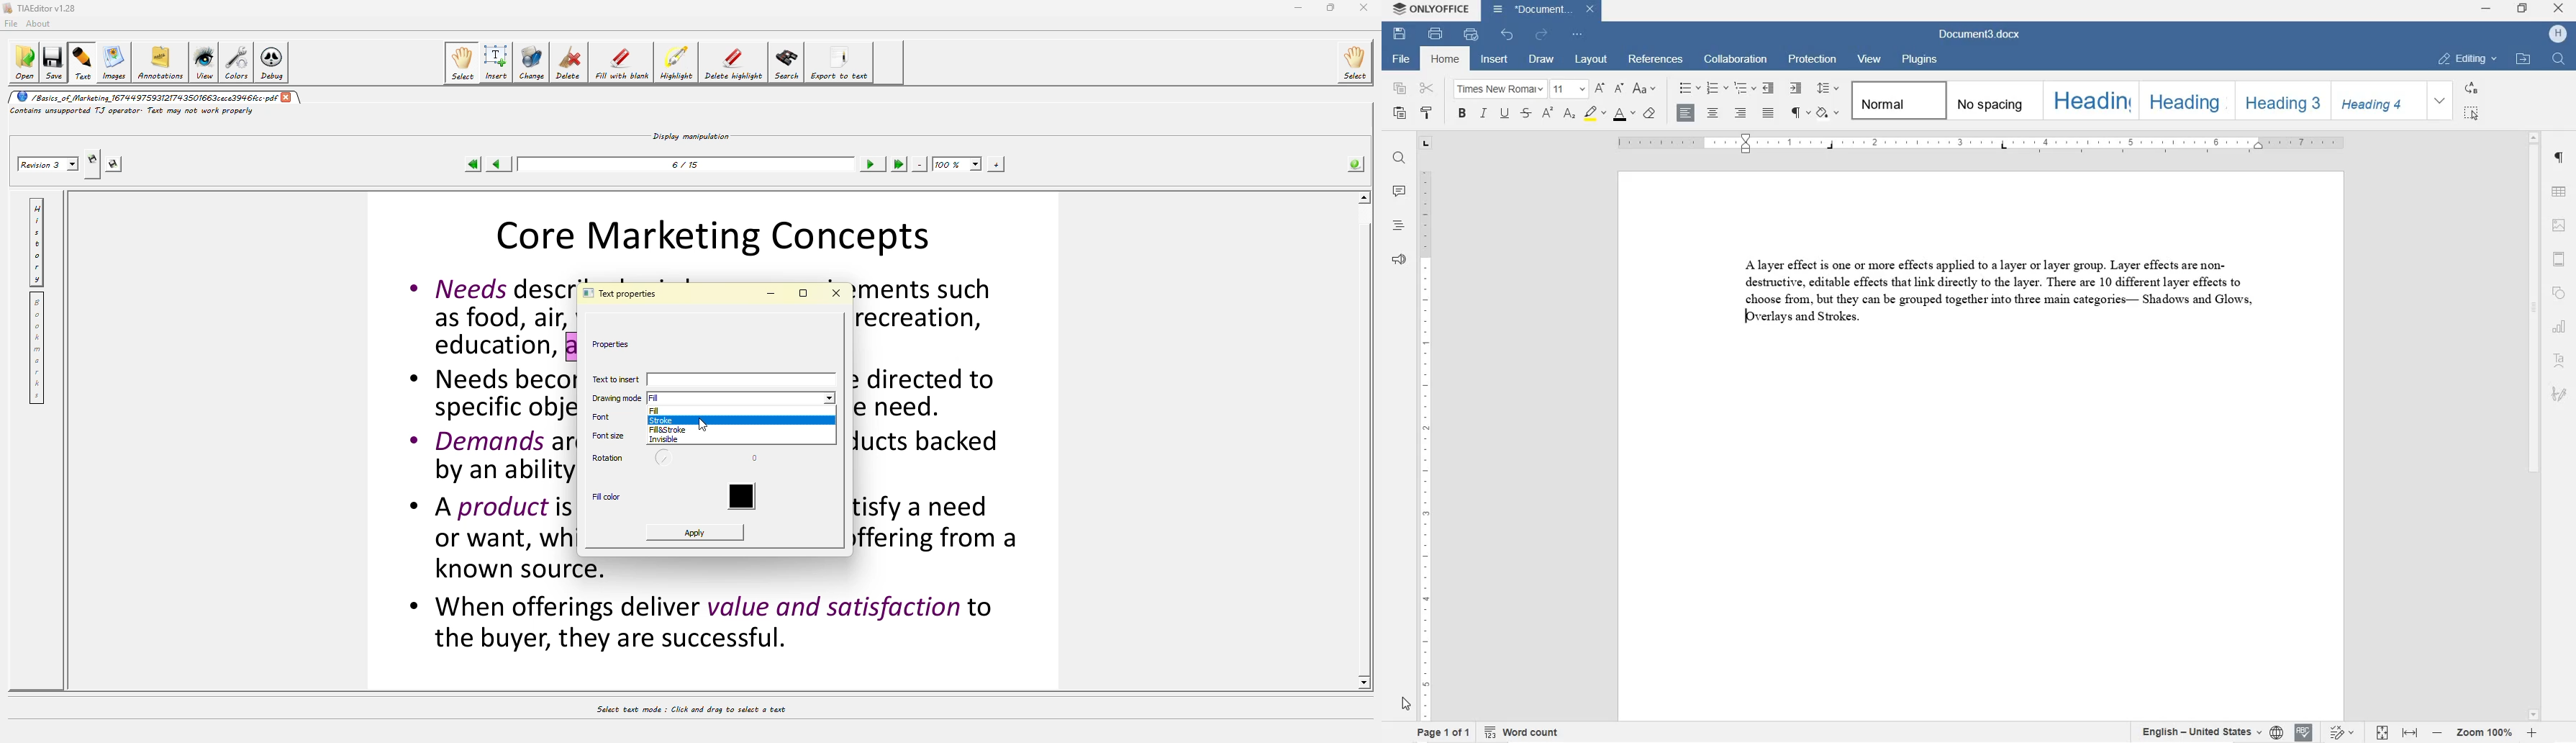 The height and width of the screenshot is (756, 2576). I want to click on insert, so click(1495, 58).